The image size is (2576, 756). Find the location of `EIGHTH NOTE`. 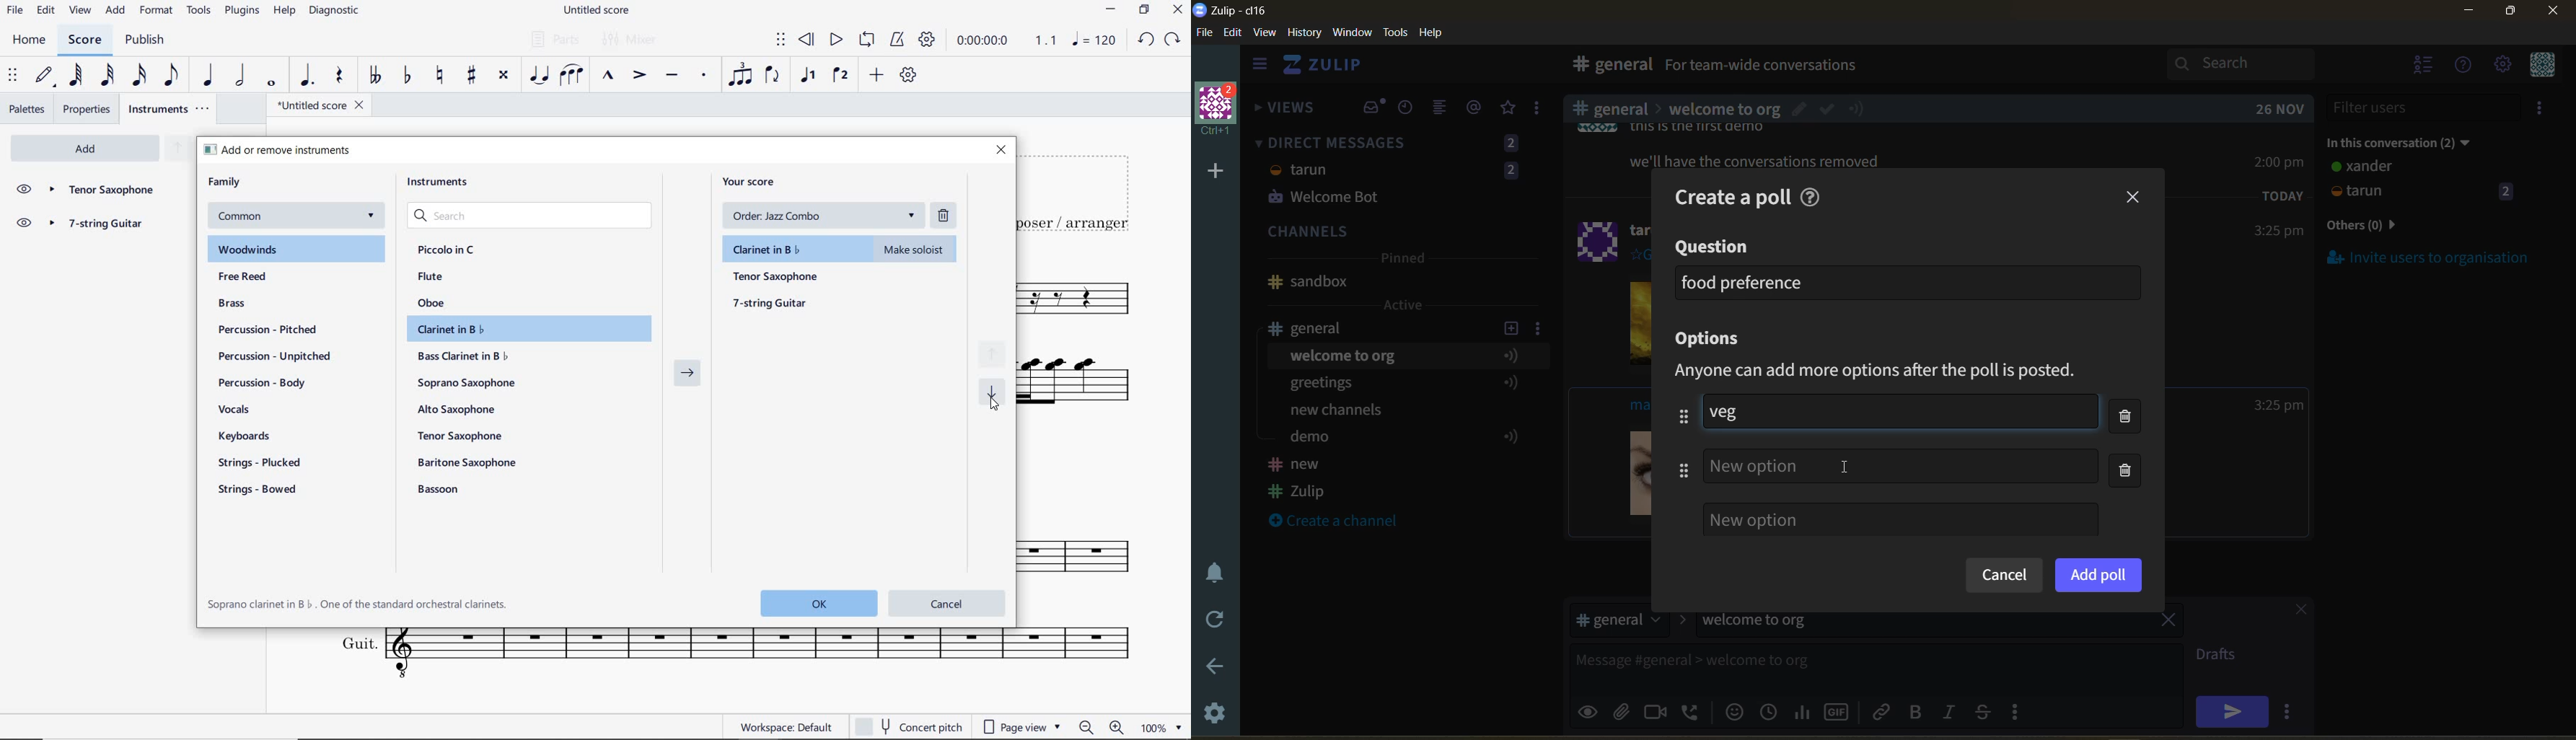

EIGHTH NOTE is located at coordinates (172, 74).